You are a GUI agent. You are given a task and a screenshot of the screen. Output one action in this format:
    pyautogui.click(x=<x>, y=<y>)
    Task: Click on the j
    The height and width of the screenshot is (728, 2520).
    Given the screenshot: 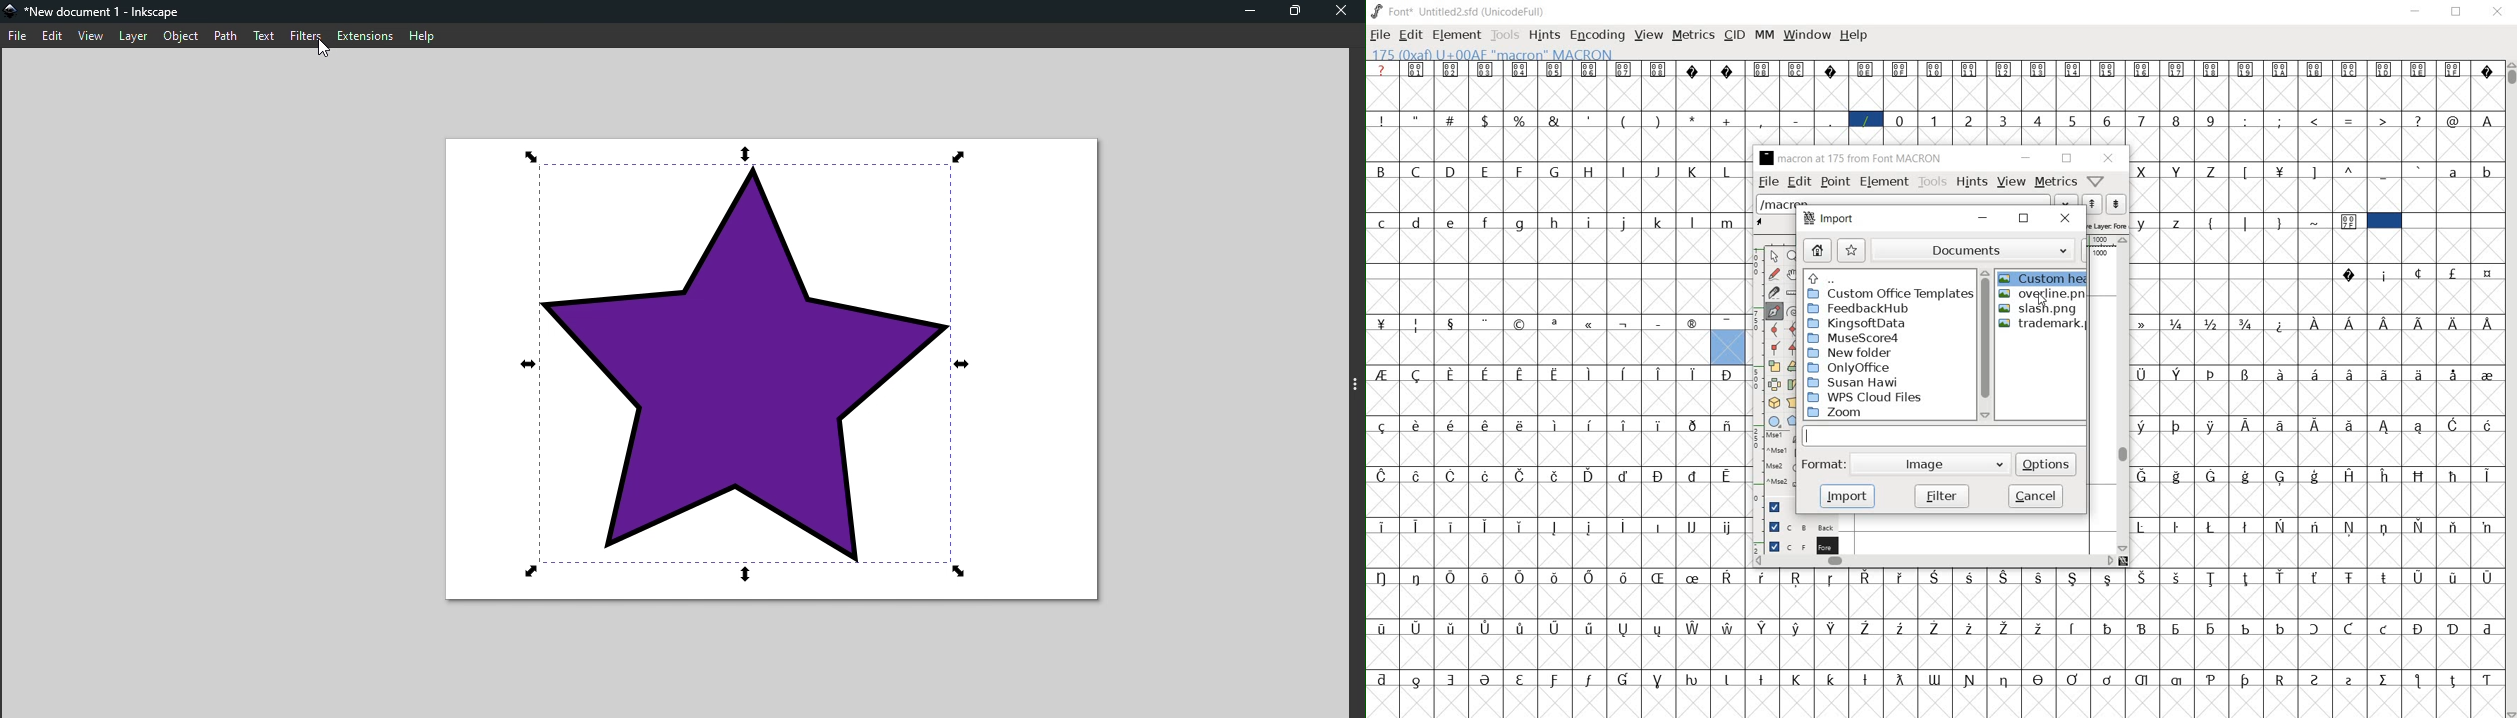 What is the action you would take?
    pyautogui.click(x=1624, y=224)
    